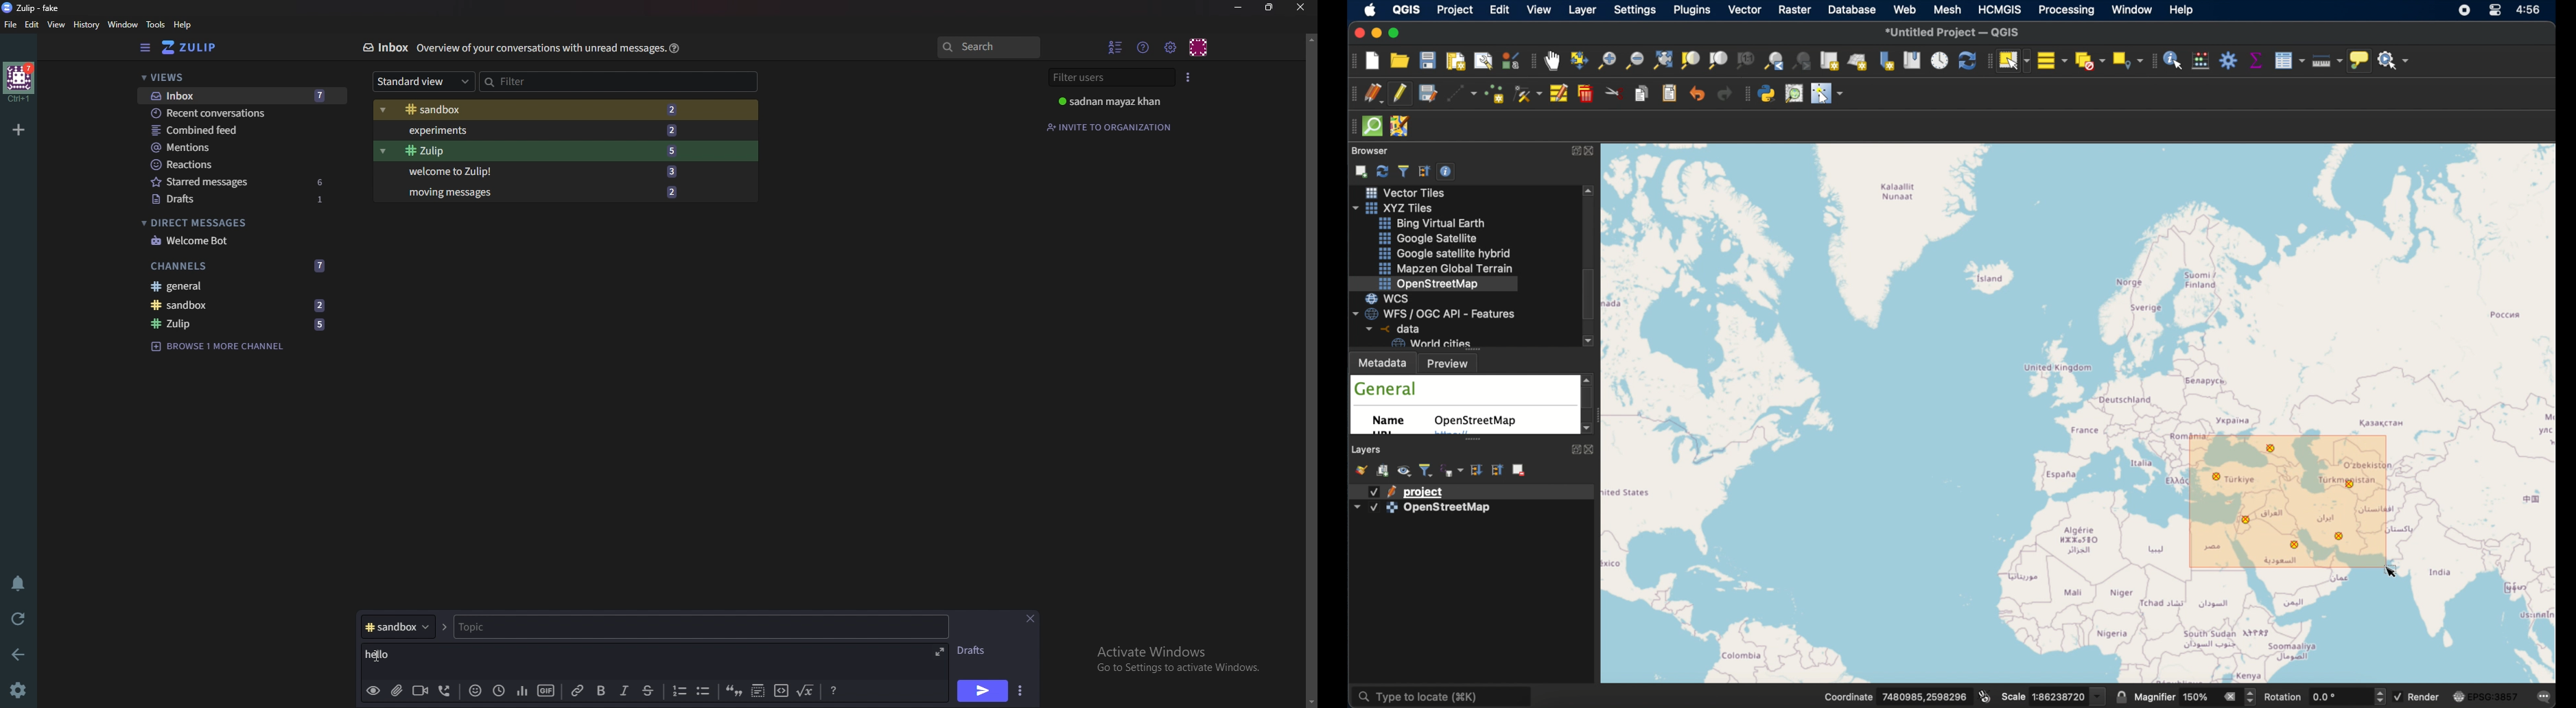 The width and height of the screenshot is (2576, 728). Describe the element at coordinates (236, 305) in the screenshot. I see `#sandbox 2` at that location.